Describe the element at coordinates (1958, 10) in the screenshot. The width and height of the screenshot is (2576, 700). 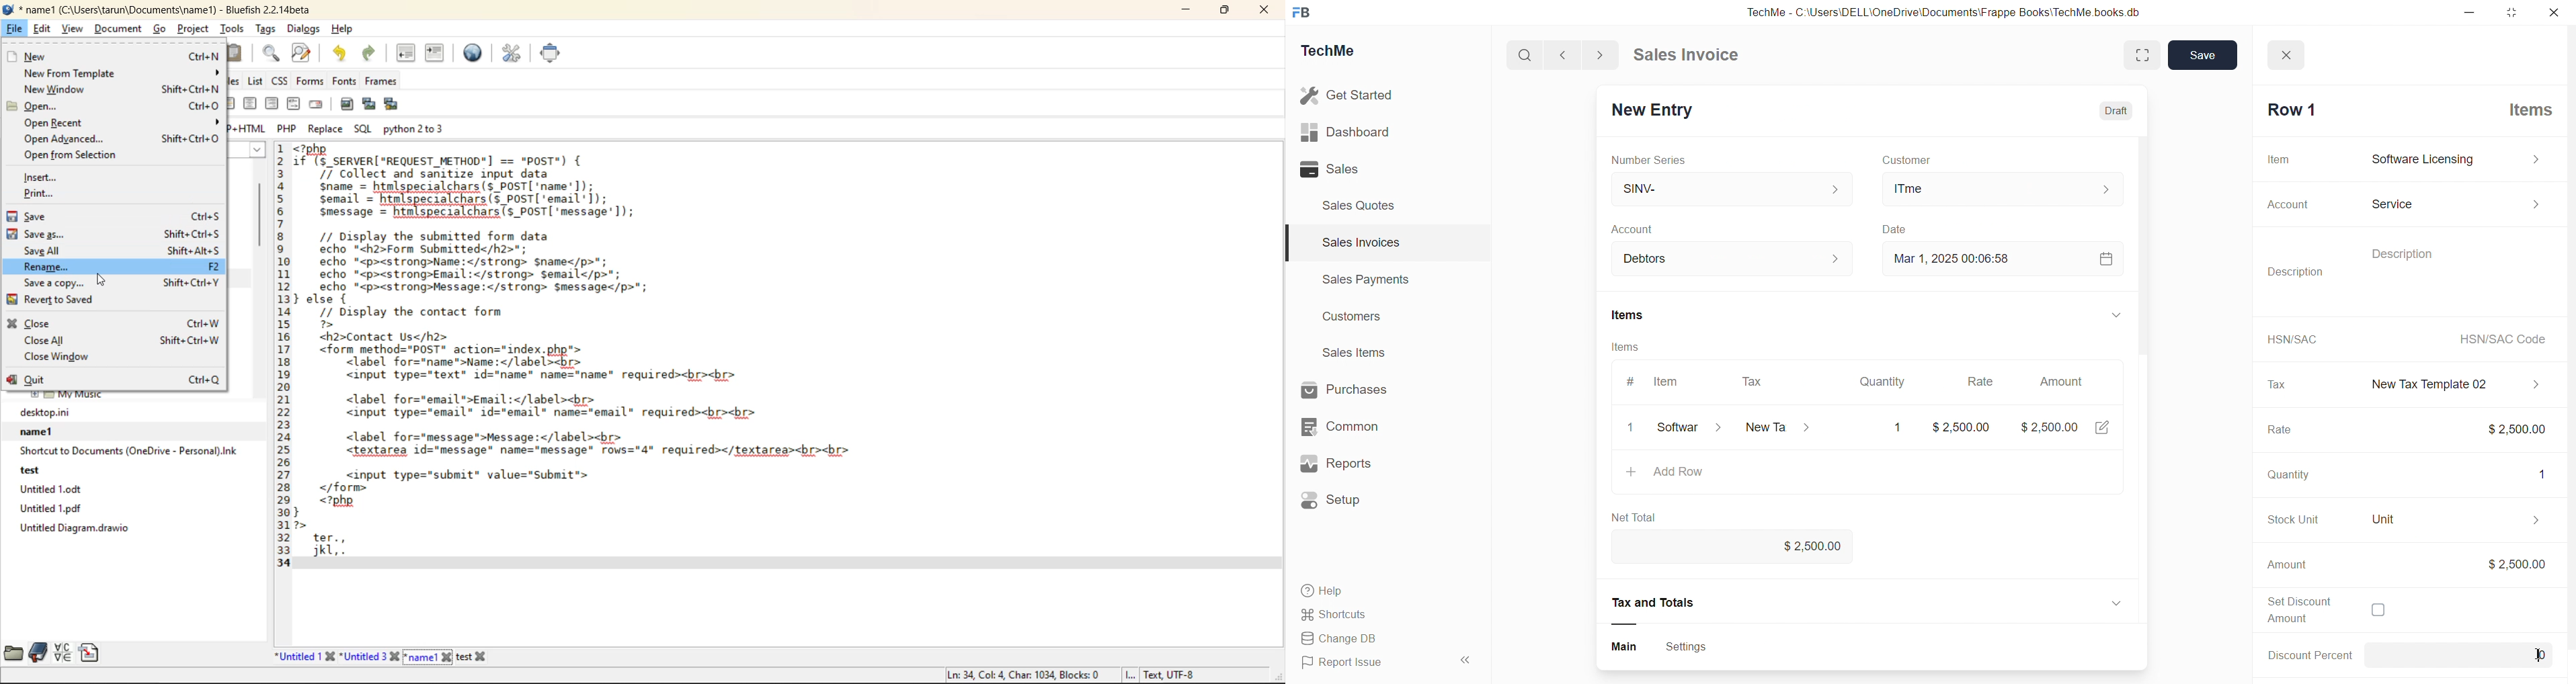
I see `TechMe - C-\Users\DELL\OneDrive\Documents\Frappe Books'TechMe books db` at that location.